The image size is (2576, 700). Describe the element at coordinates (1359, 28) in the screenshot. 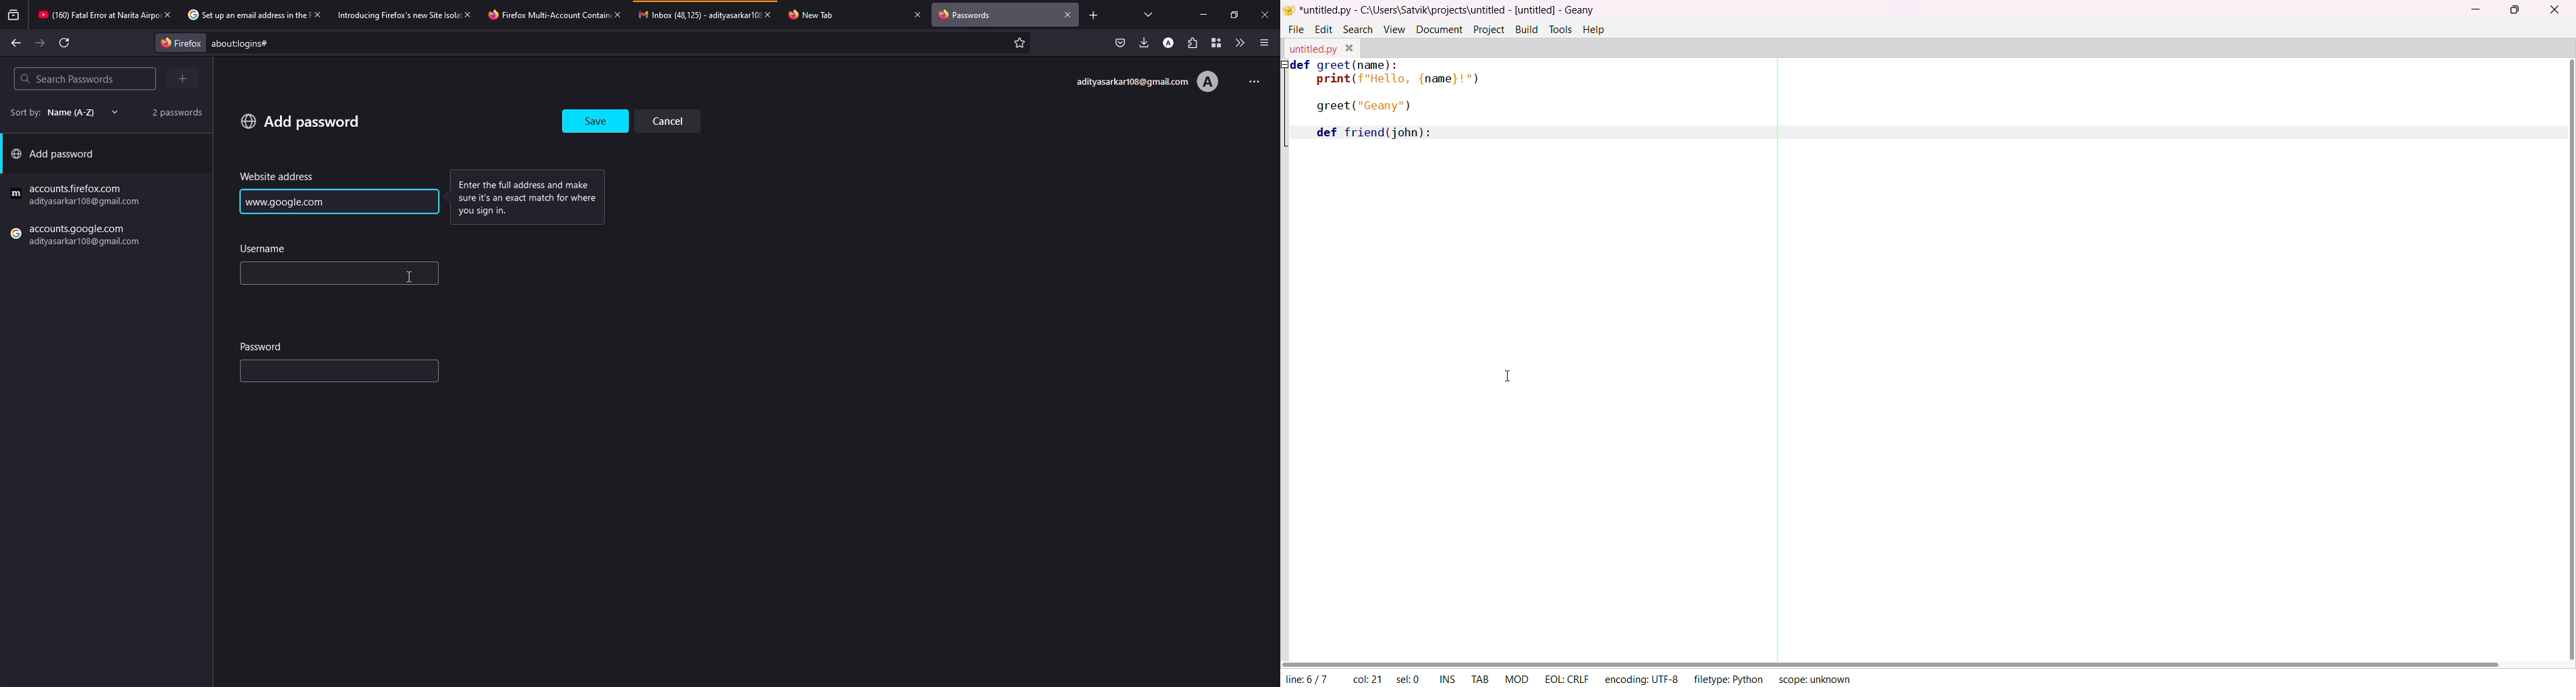

I see `search` at that location.